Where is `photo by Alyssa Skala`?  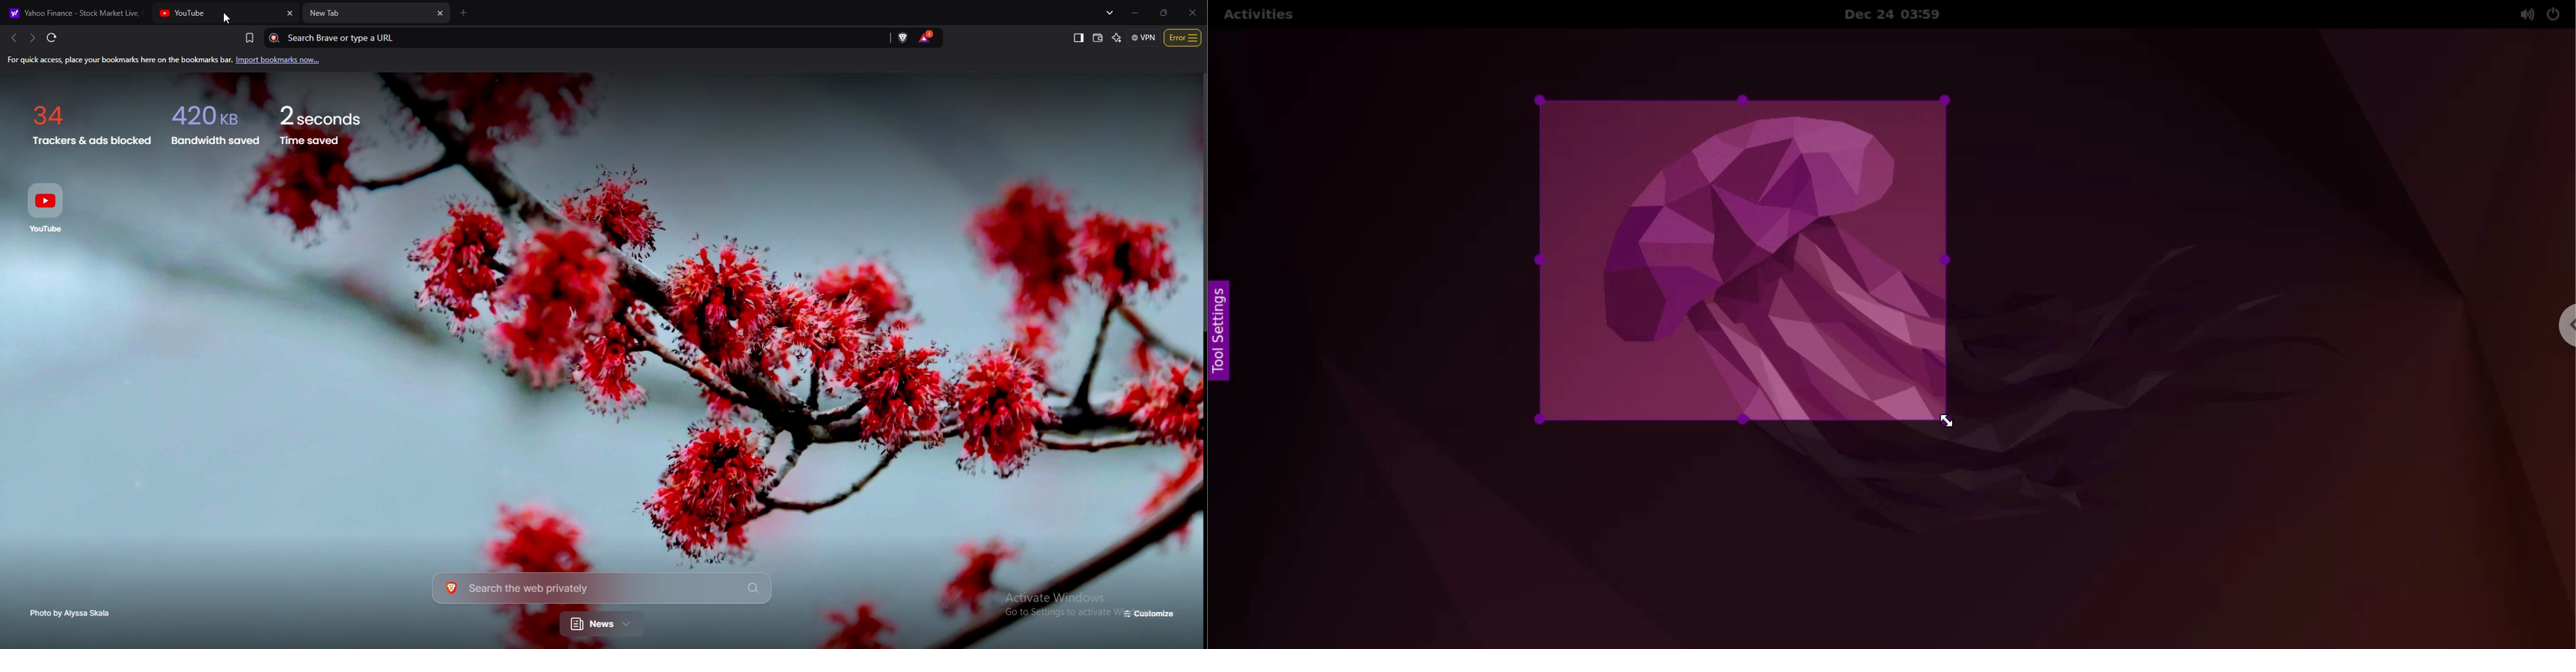 photo by Alyssa Skala is located at coordinates (74, 613).